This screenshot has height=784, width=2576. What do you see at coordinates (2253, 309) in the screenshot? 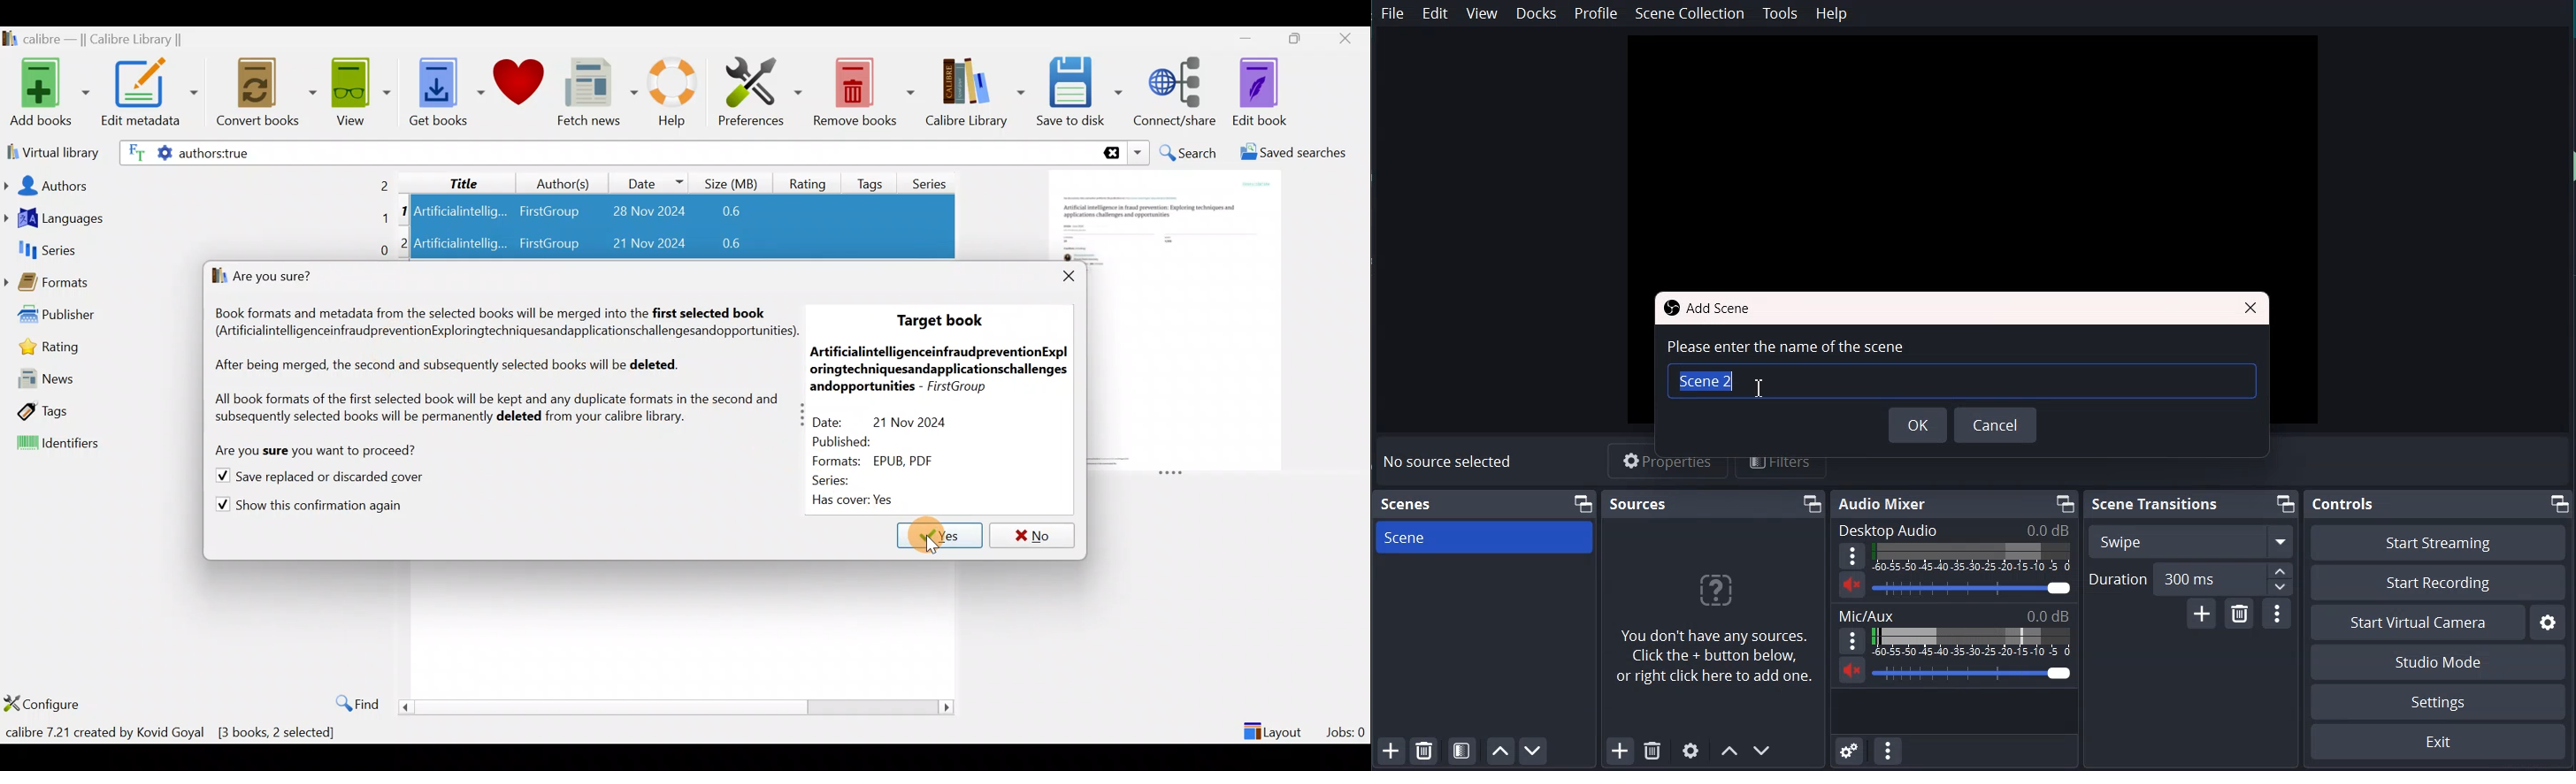
I see `Close` at bounding box center [2253, 309].